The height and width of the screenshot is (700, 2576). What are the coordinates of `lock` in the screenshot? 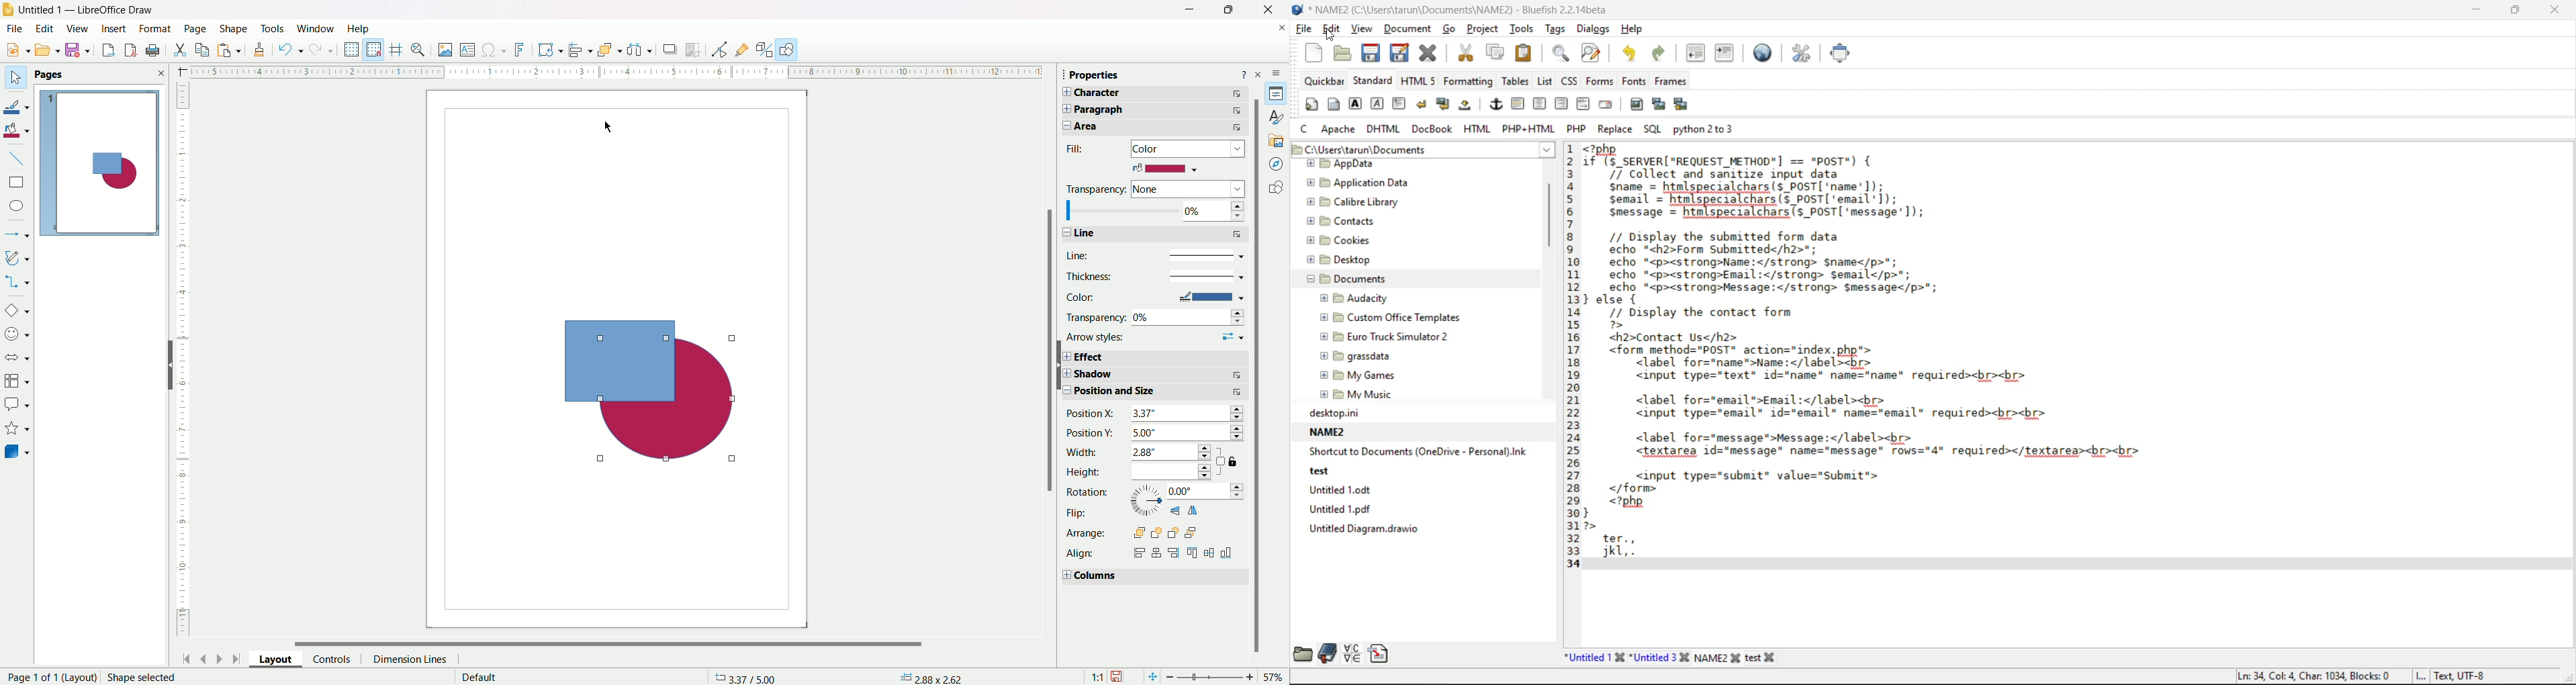 It's located at (1230, 463).